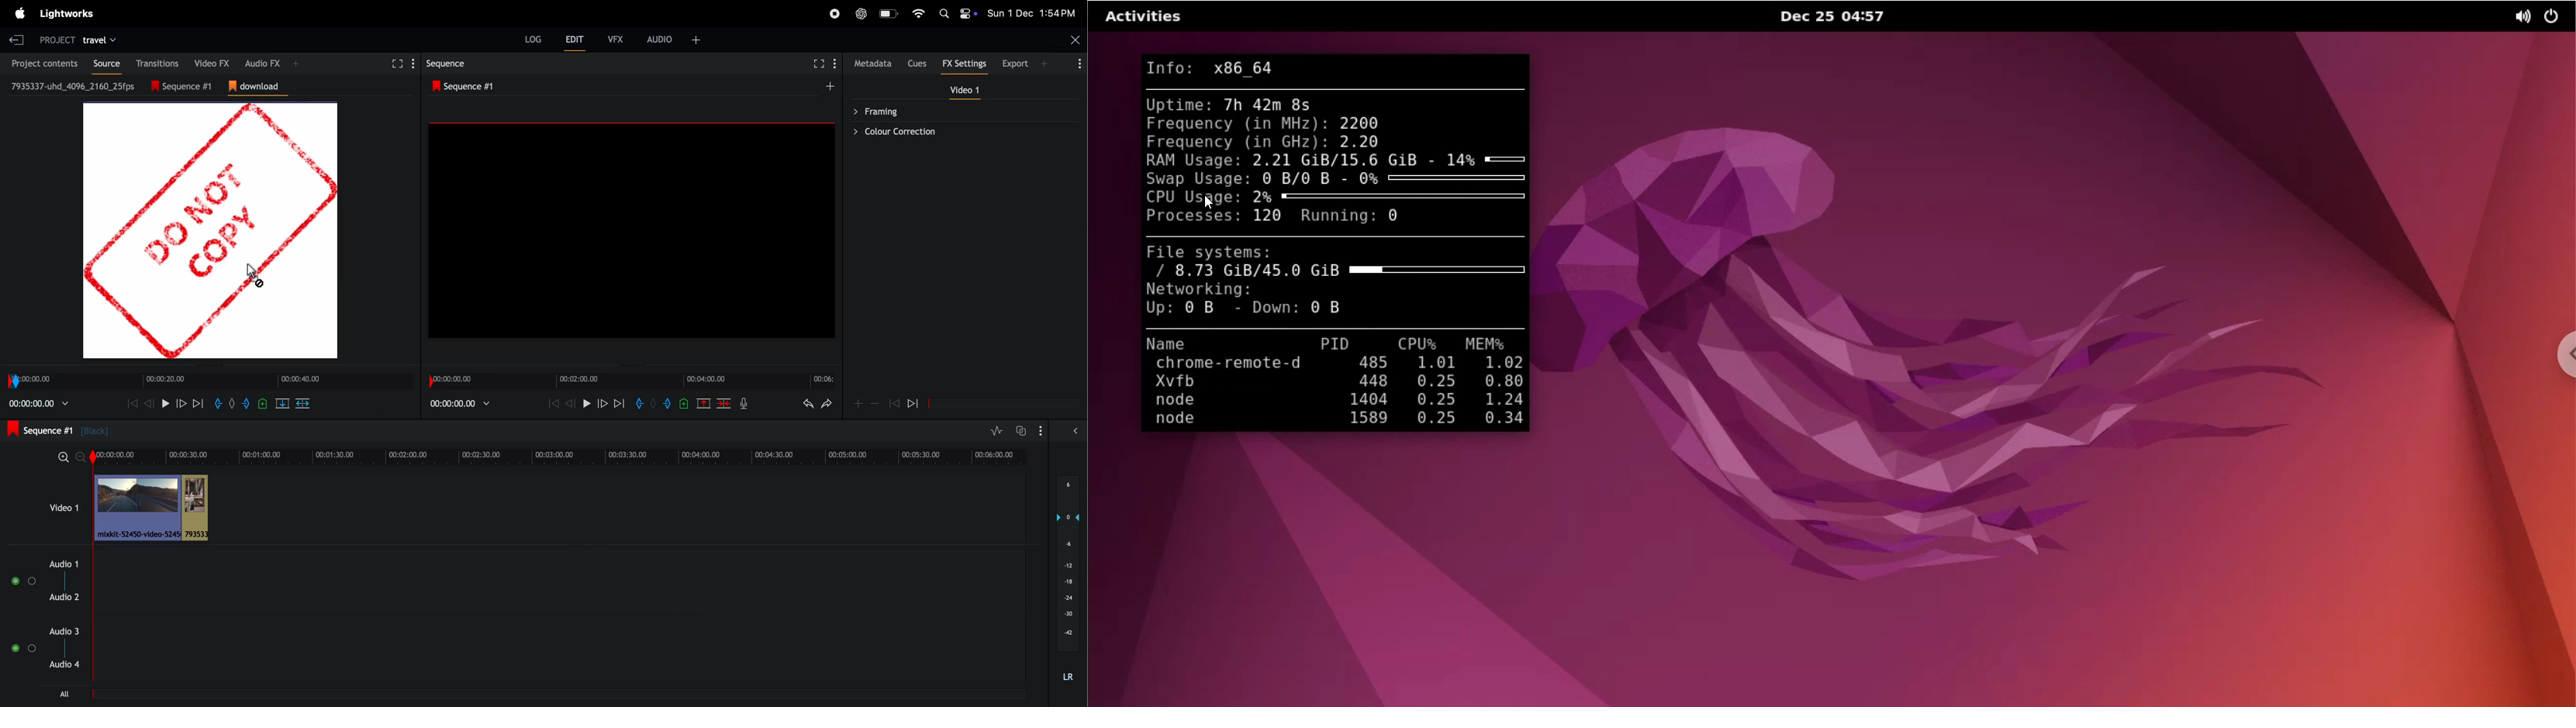  What do you see at coordinates (154, 508) in the screenshot?
I see `video clips` at bounding box center [154, 508].